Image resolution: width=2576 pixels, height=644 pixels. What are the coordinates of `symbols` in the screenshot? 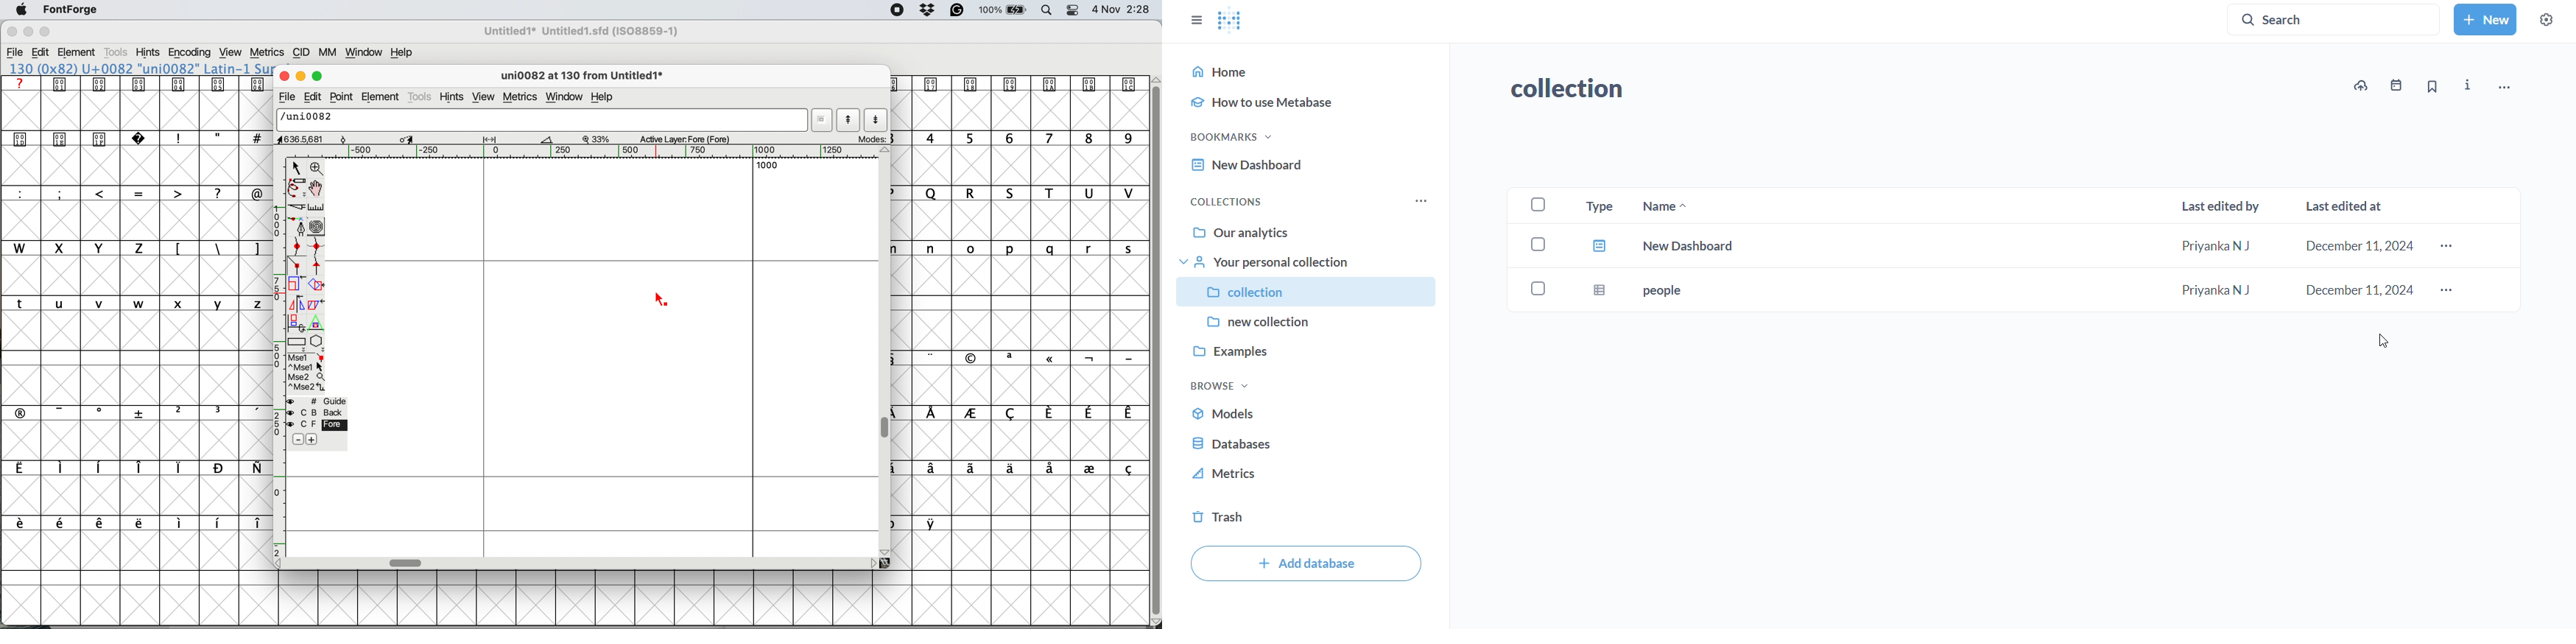 It's located at (1031, 358).